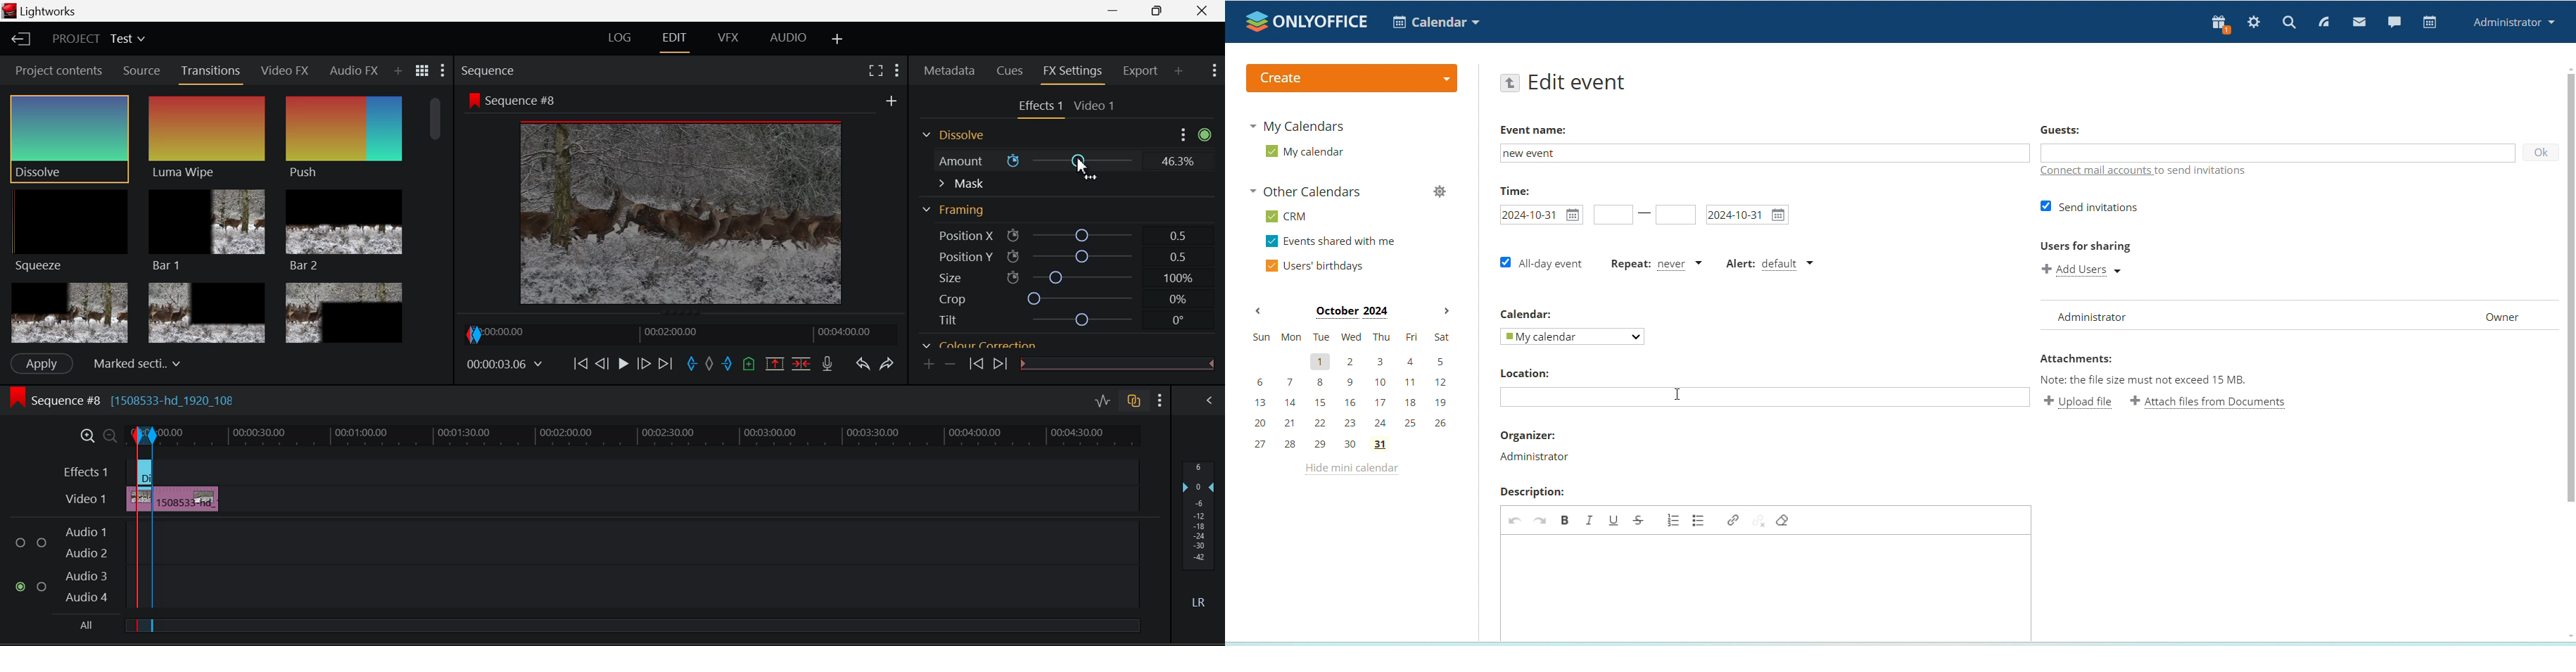 This screenshot has height=672, width=2576. What do you see at coordinates (1525, 312) in the screenshot?
I see `Calendar` at bounding box center [1525, 312].